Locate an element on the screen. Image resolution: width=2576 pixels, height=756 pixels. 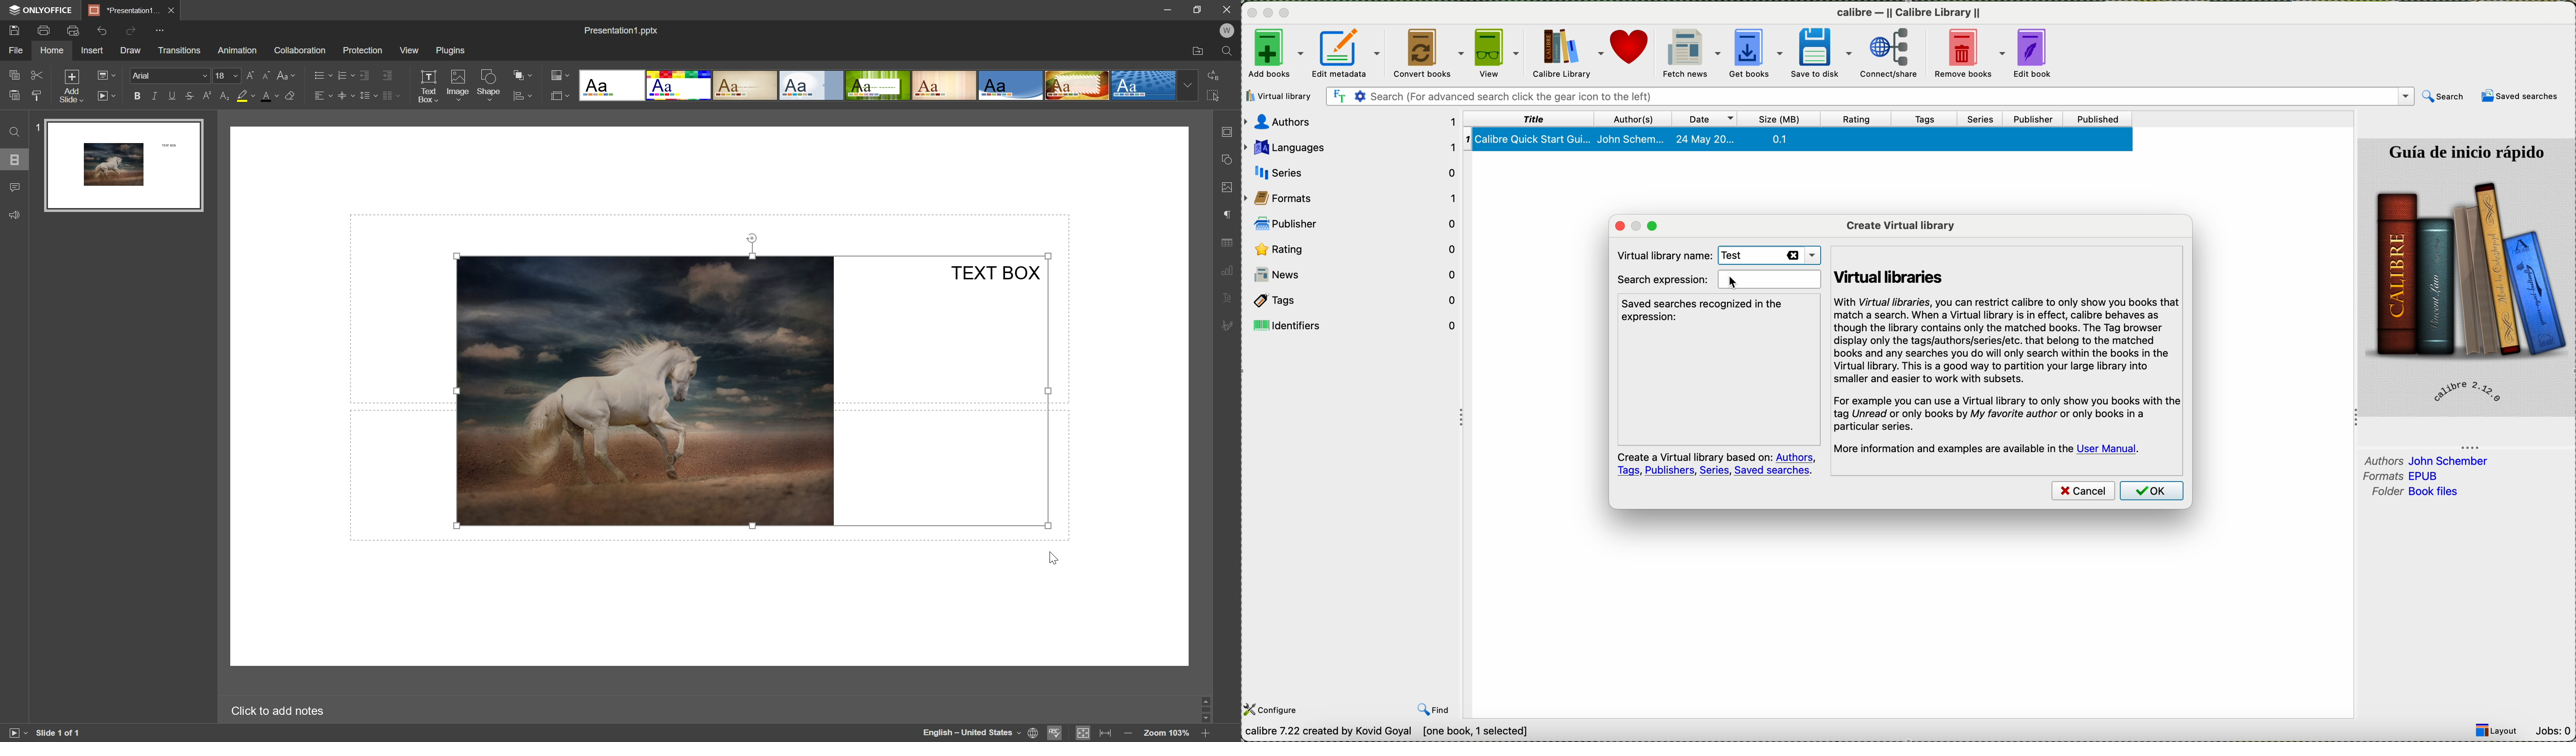
donate is located at coordinates (1632, 54).